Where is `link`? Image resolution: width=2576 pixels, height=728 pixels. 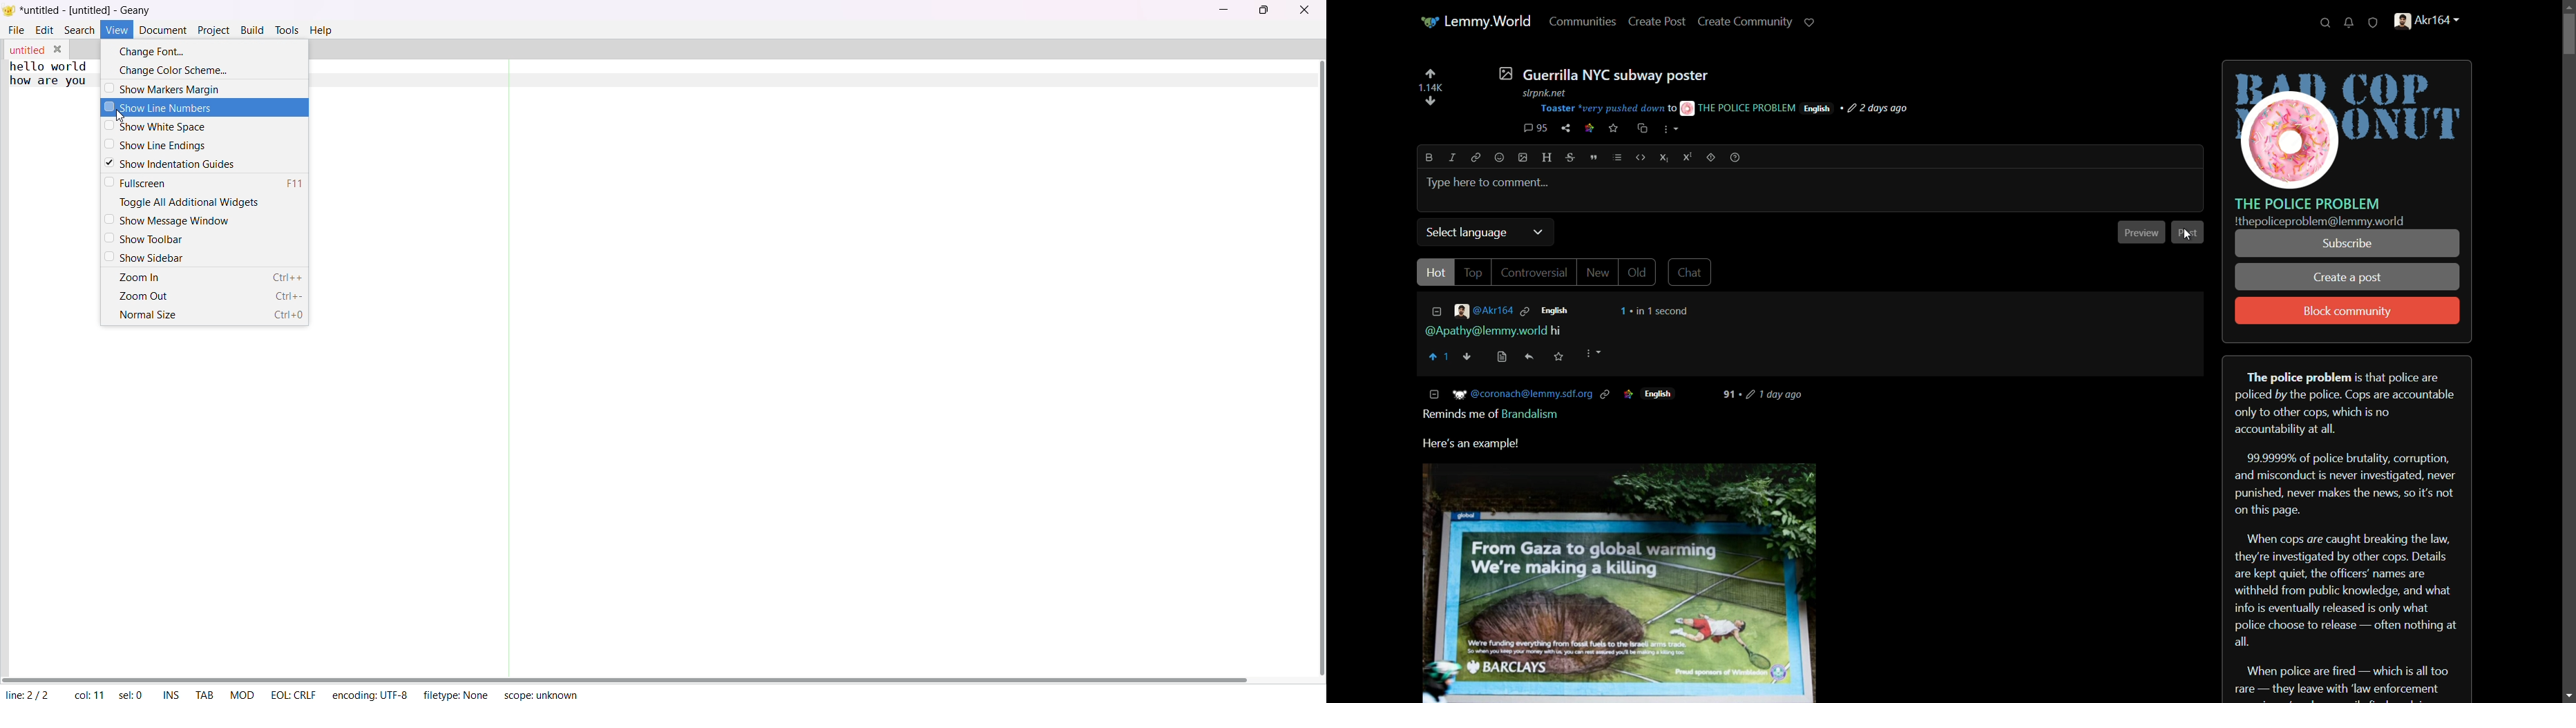 link is located at coordinates (1589, 130).